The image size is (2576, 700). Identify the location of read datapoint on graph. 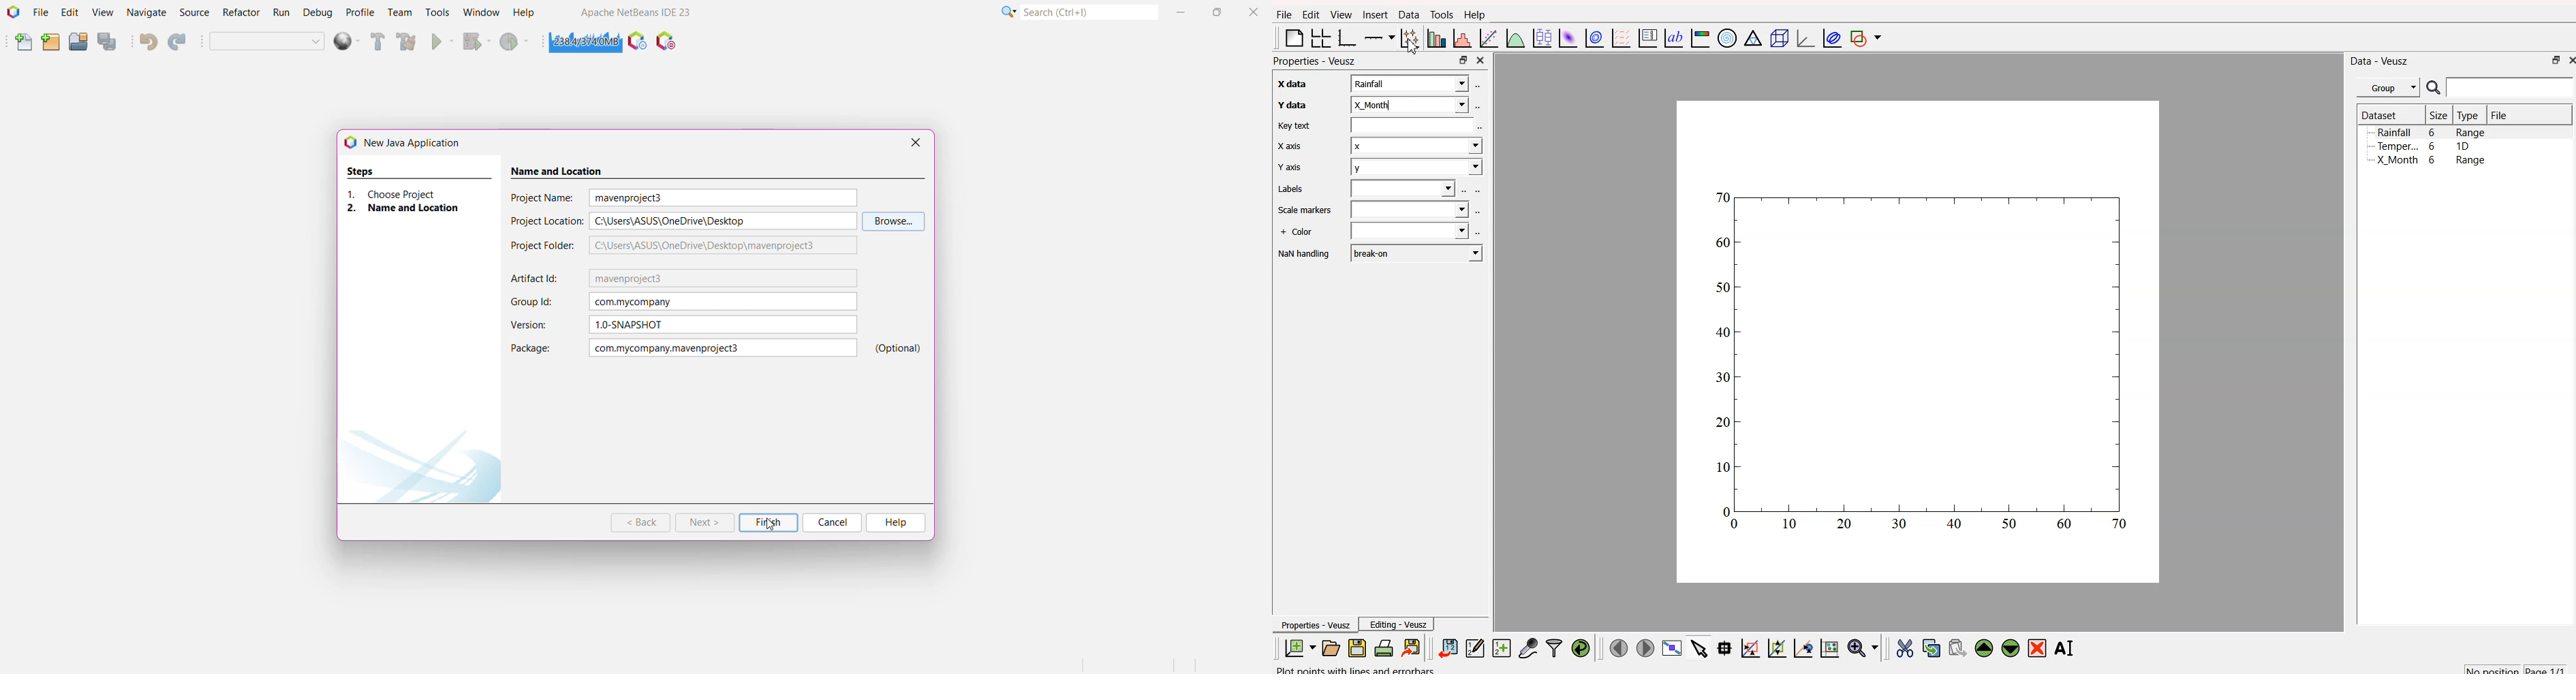
(1723, 647).